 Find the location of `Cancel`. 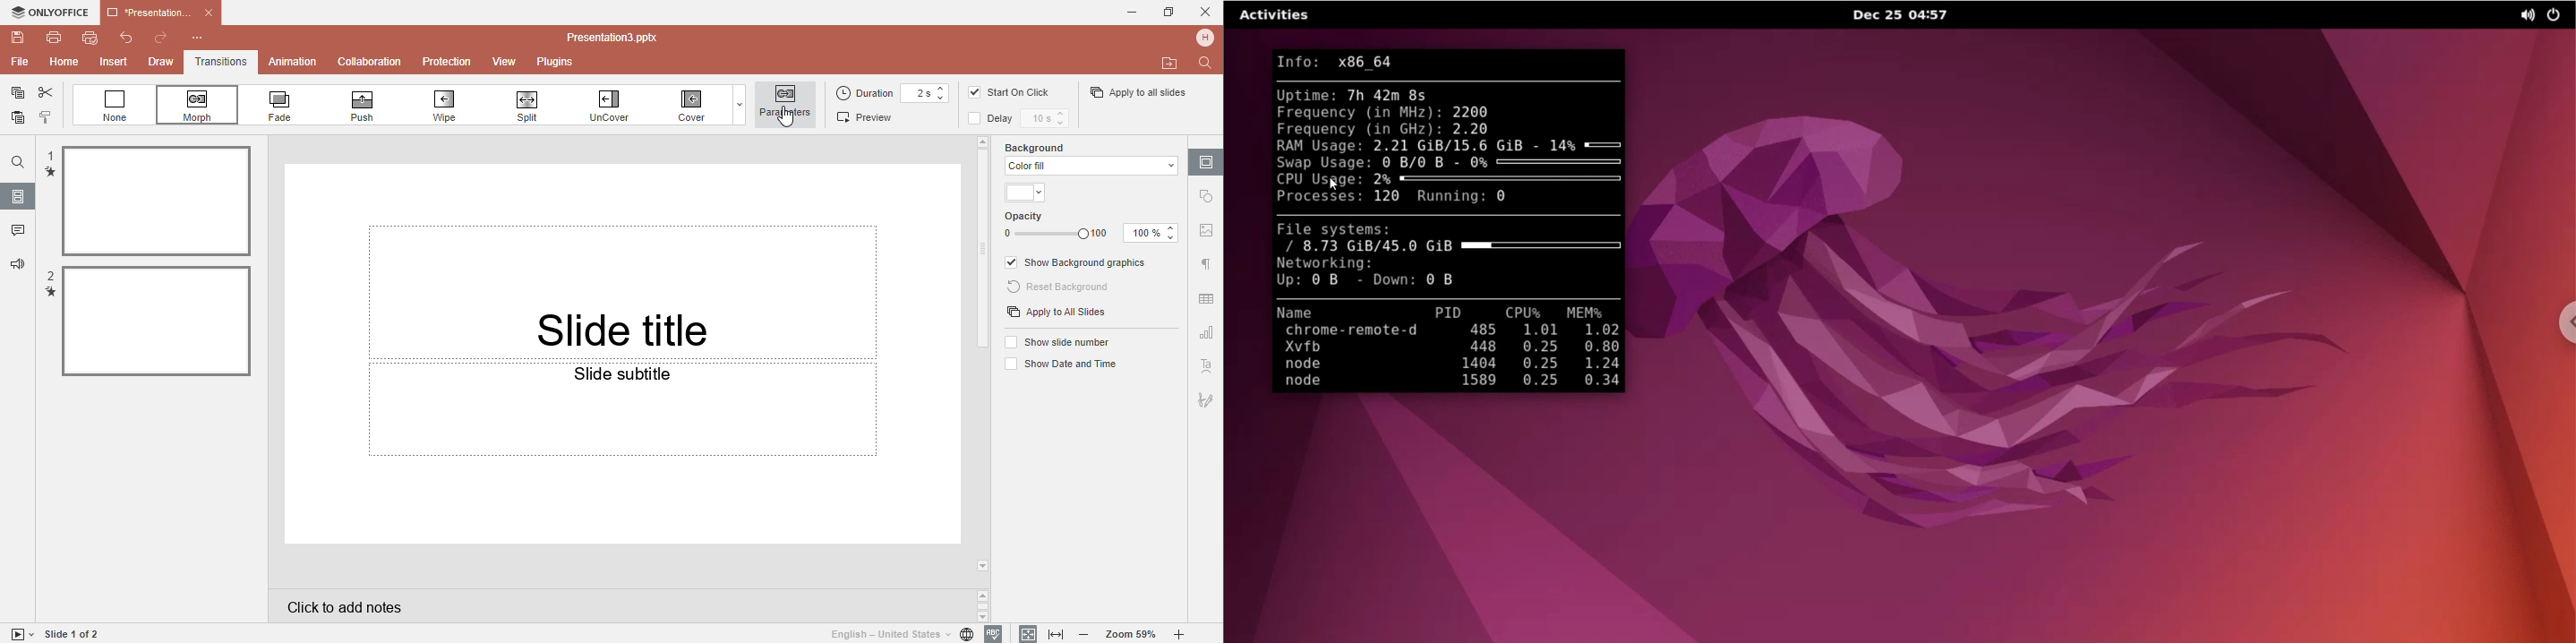

Cancel is located at coordinates (1205, 12).